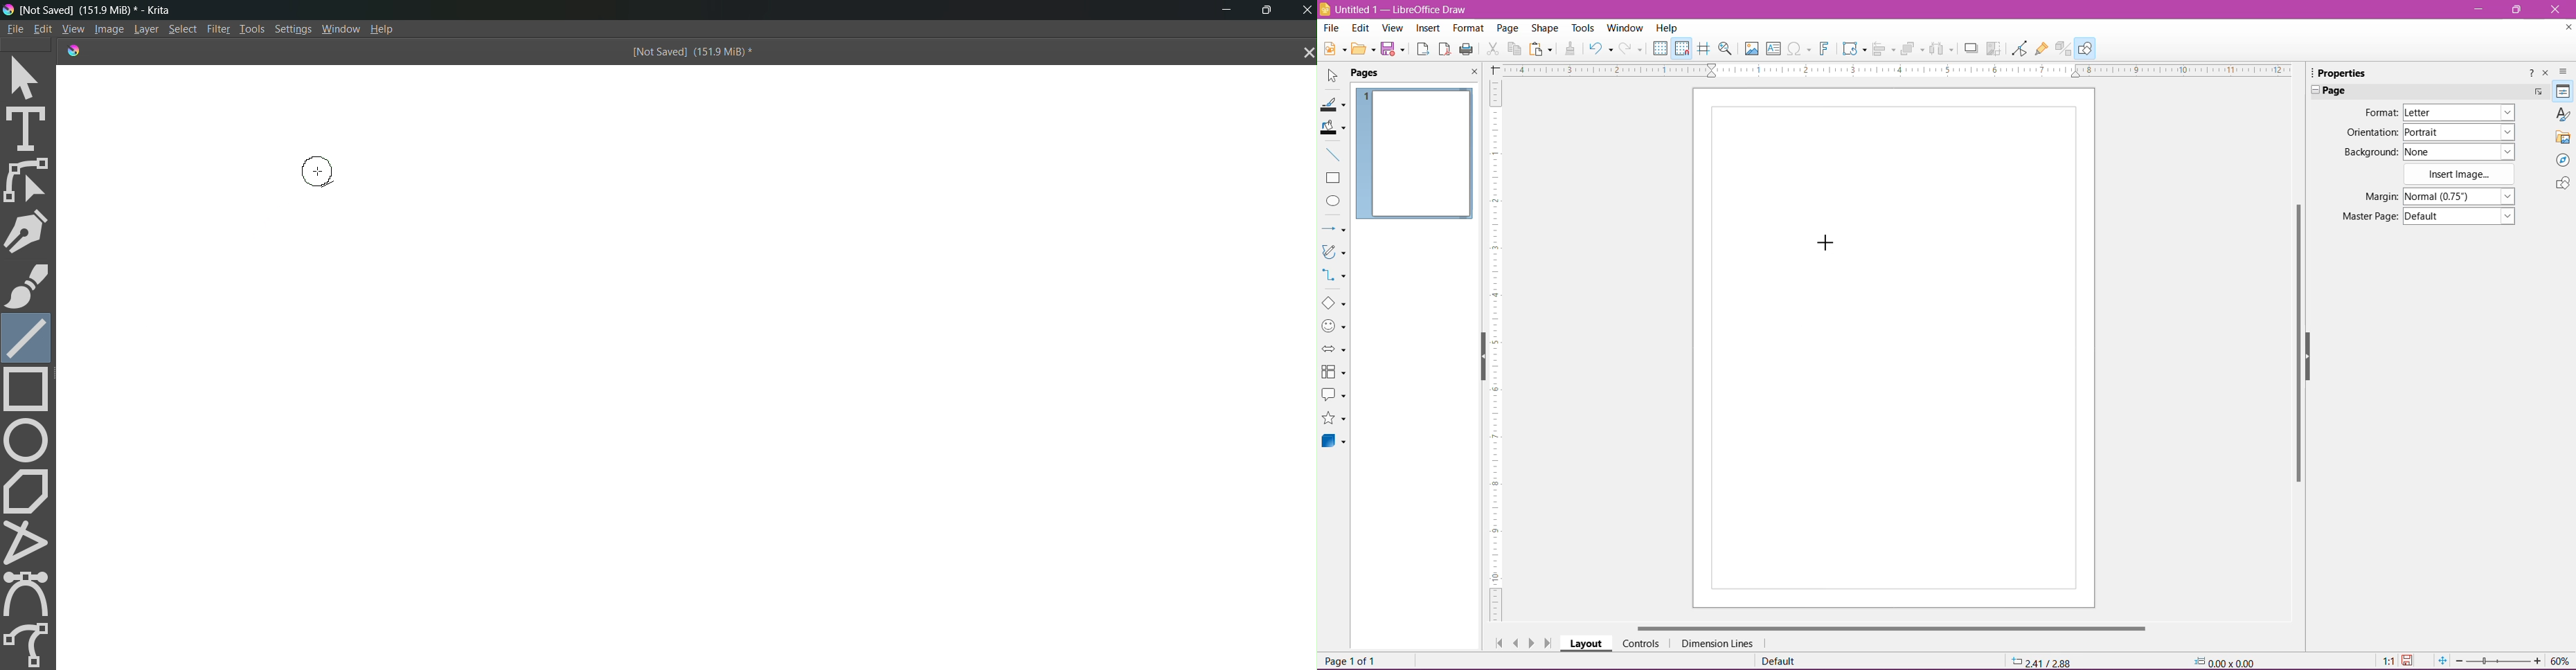 Image resolution: width=2576 pixels, height=672 pixels. Describe the element at coordinates (1332, 201) in the screenshot. I see `Ellipse` at that location.